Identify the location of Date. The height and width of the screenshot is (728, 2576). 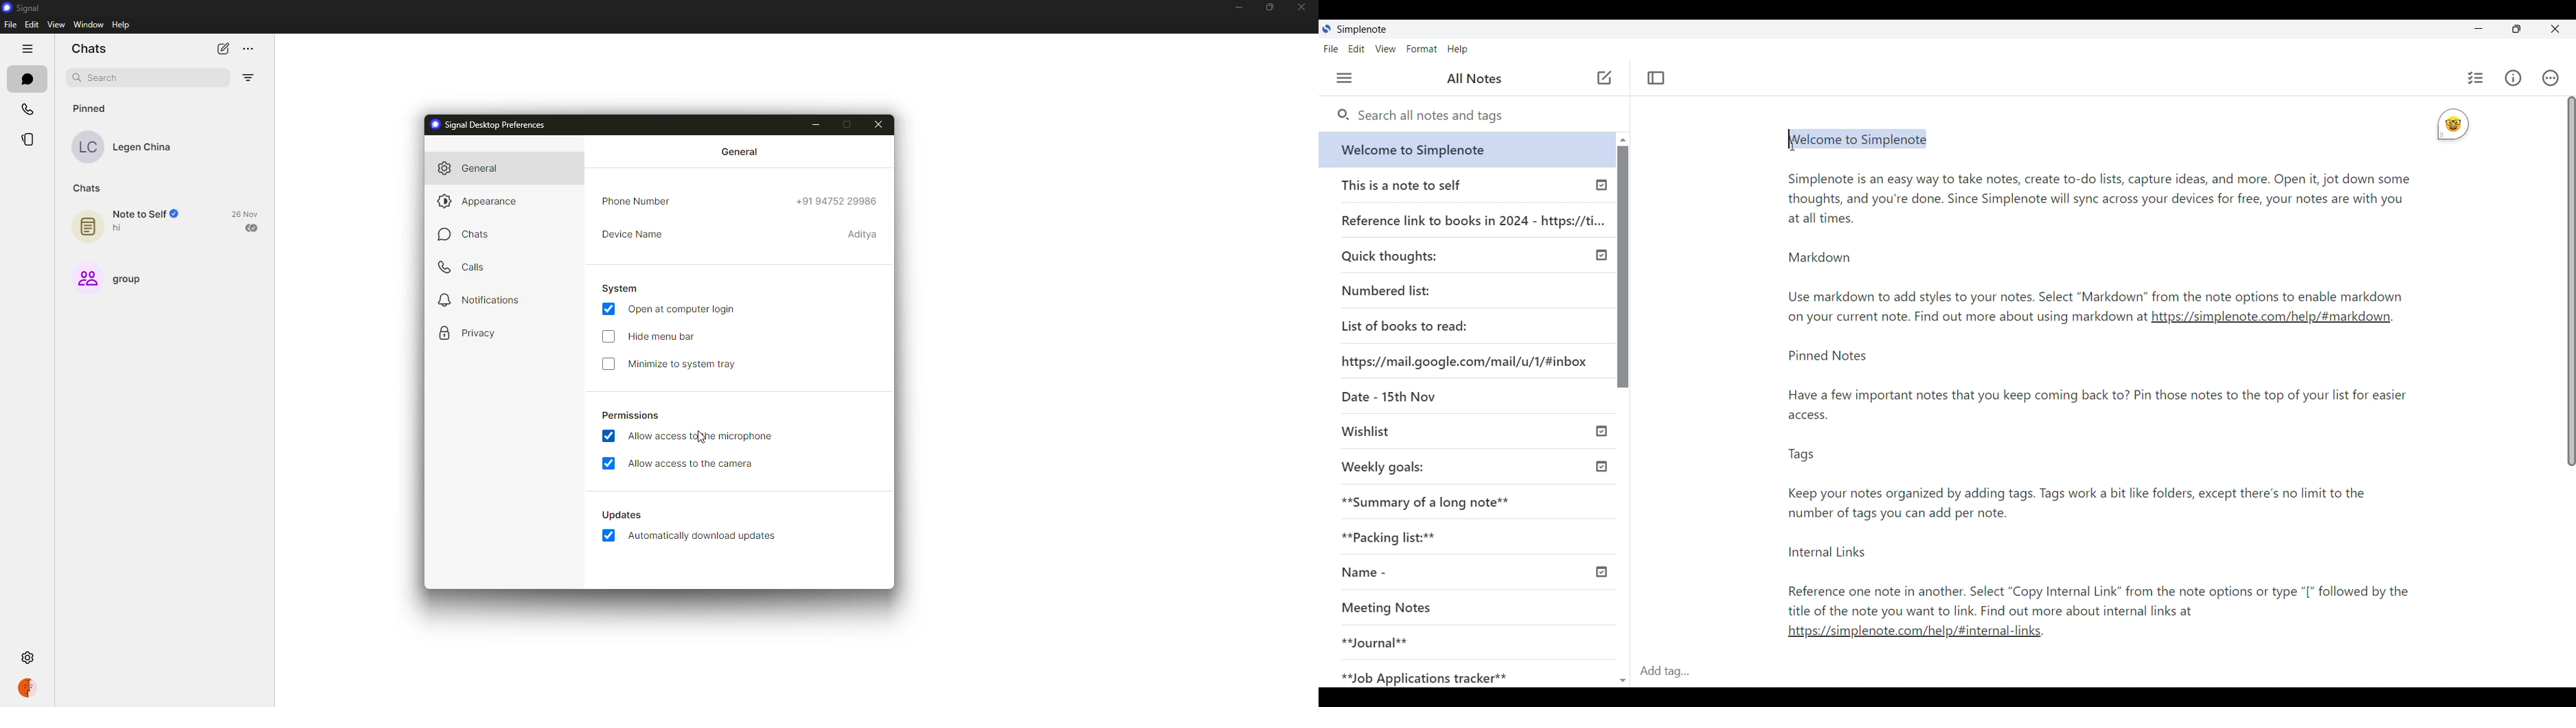
(1387, 394).